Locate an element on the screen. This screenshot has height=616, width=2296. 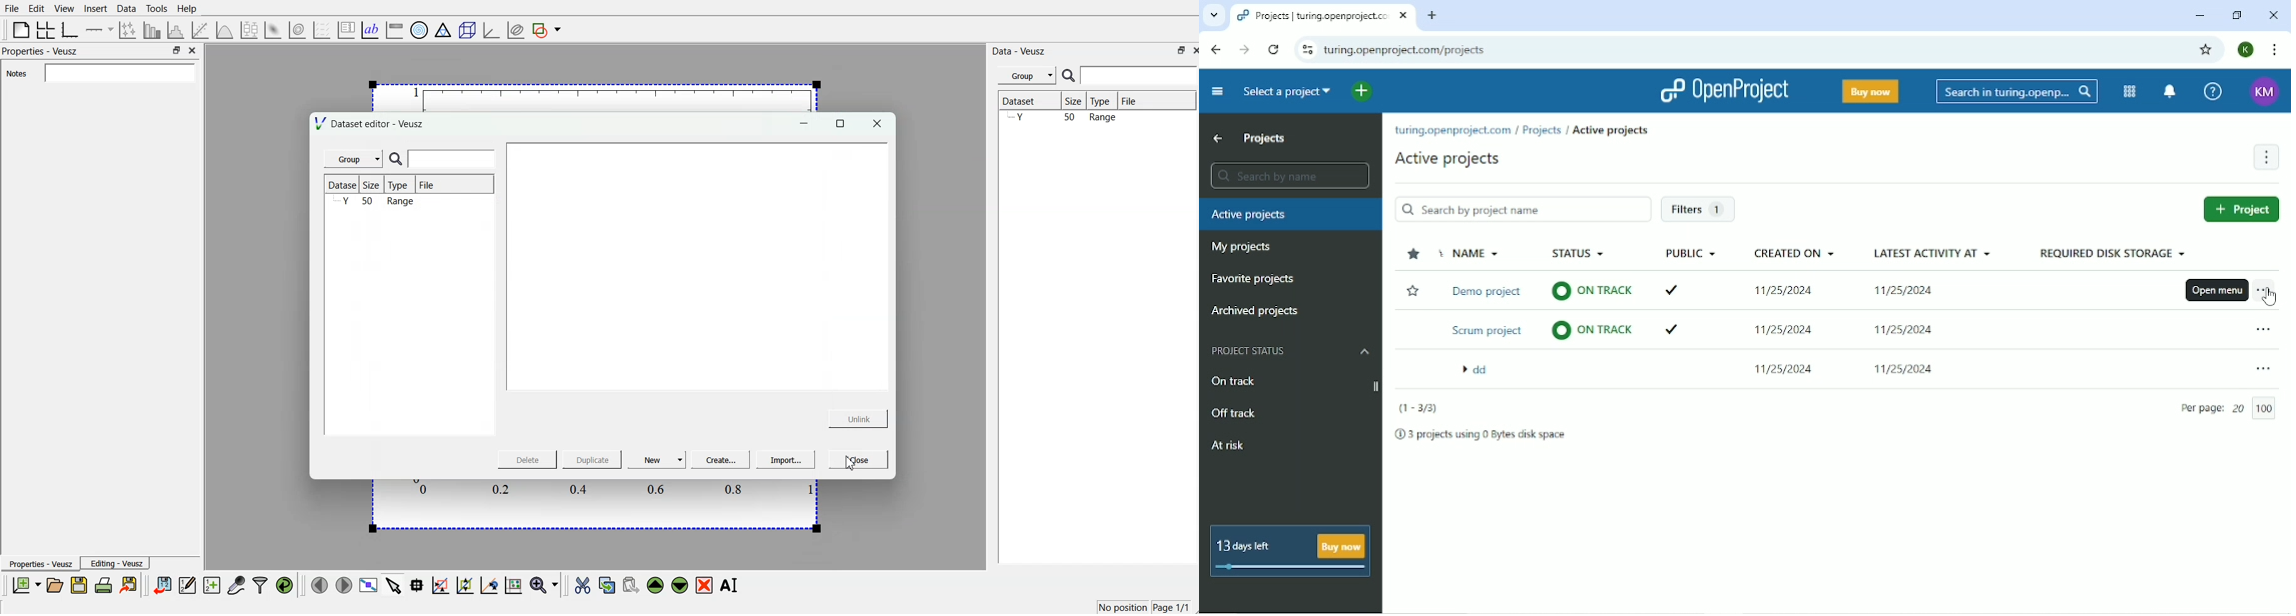
Search by project name is located at coordinates (1522, 209).